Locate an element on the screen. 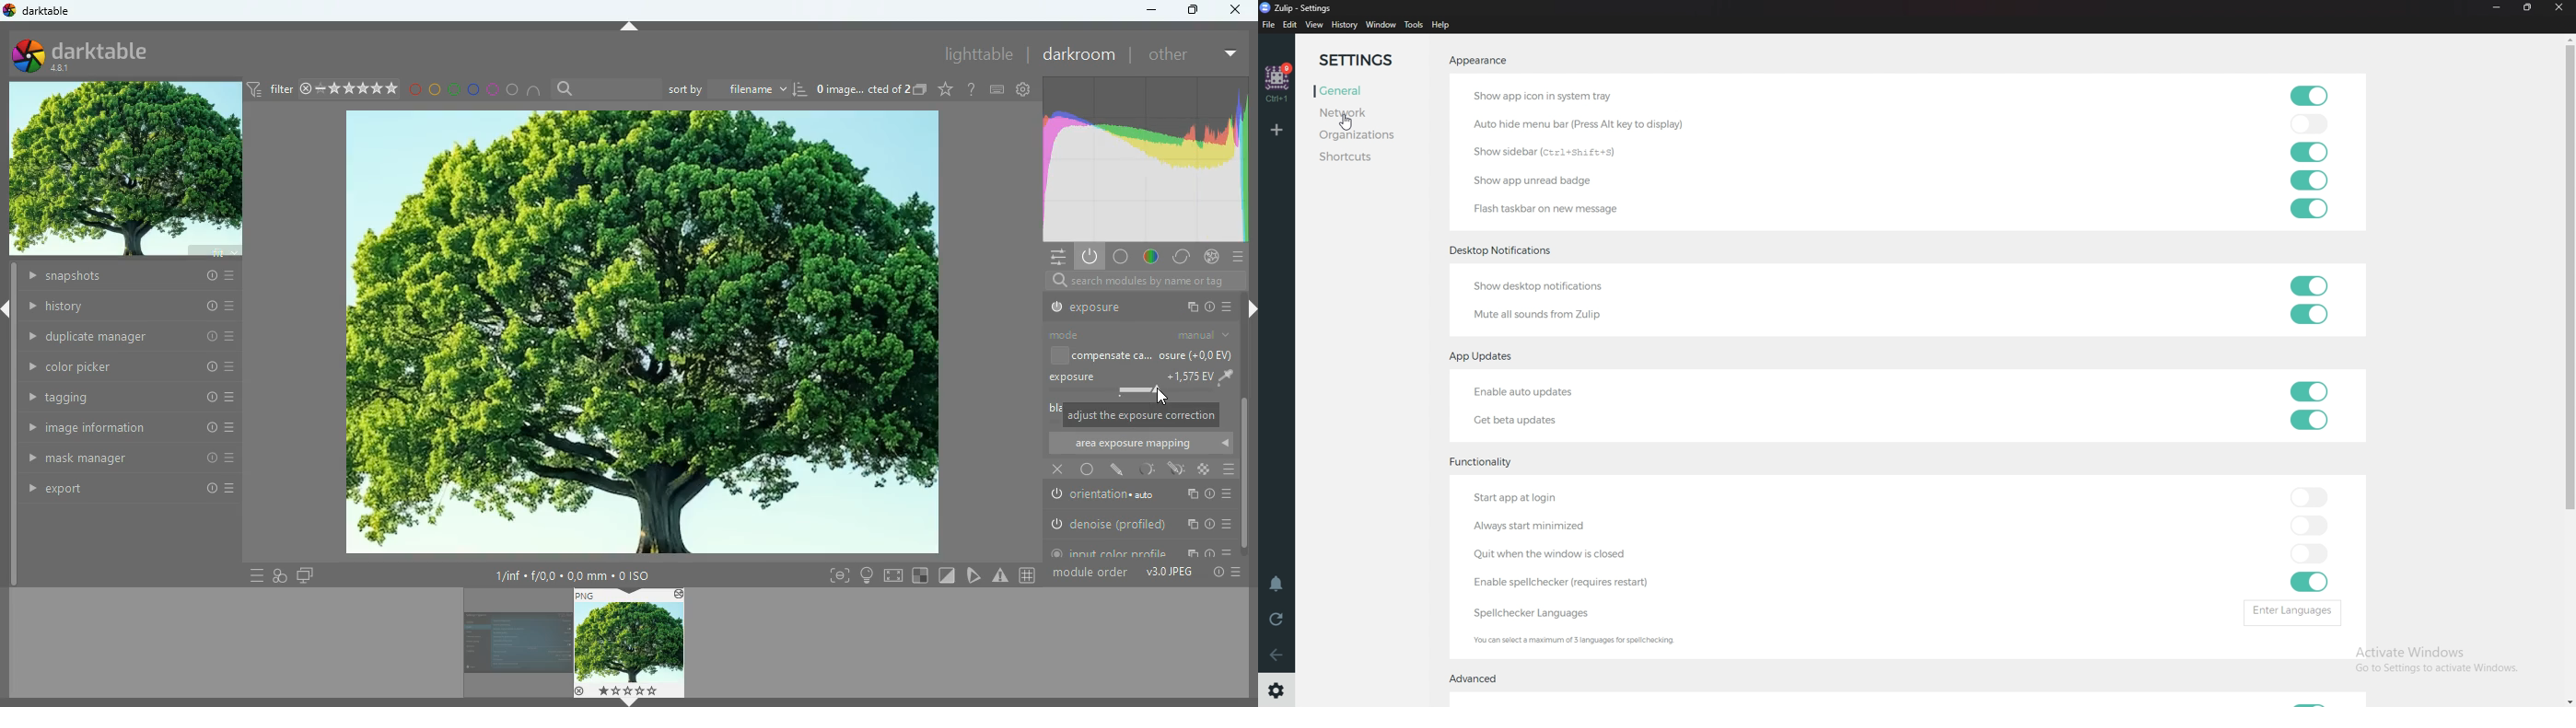  denoise is located at coordinates (1141, 523).